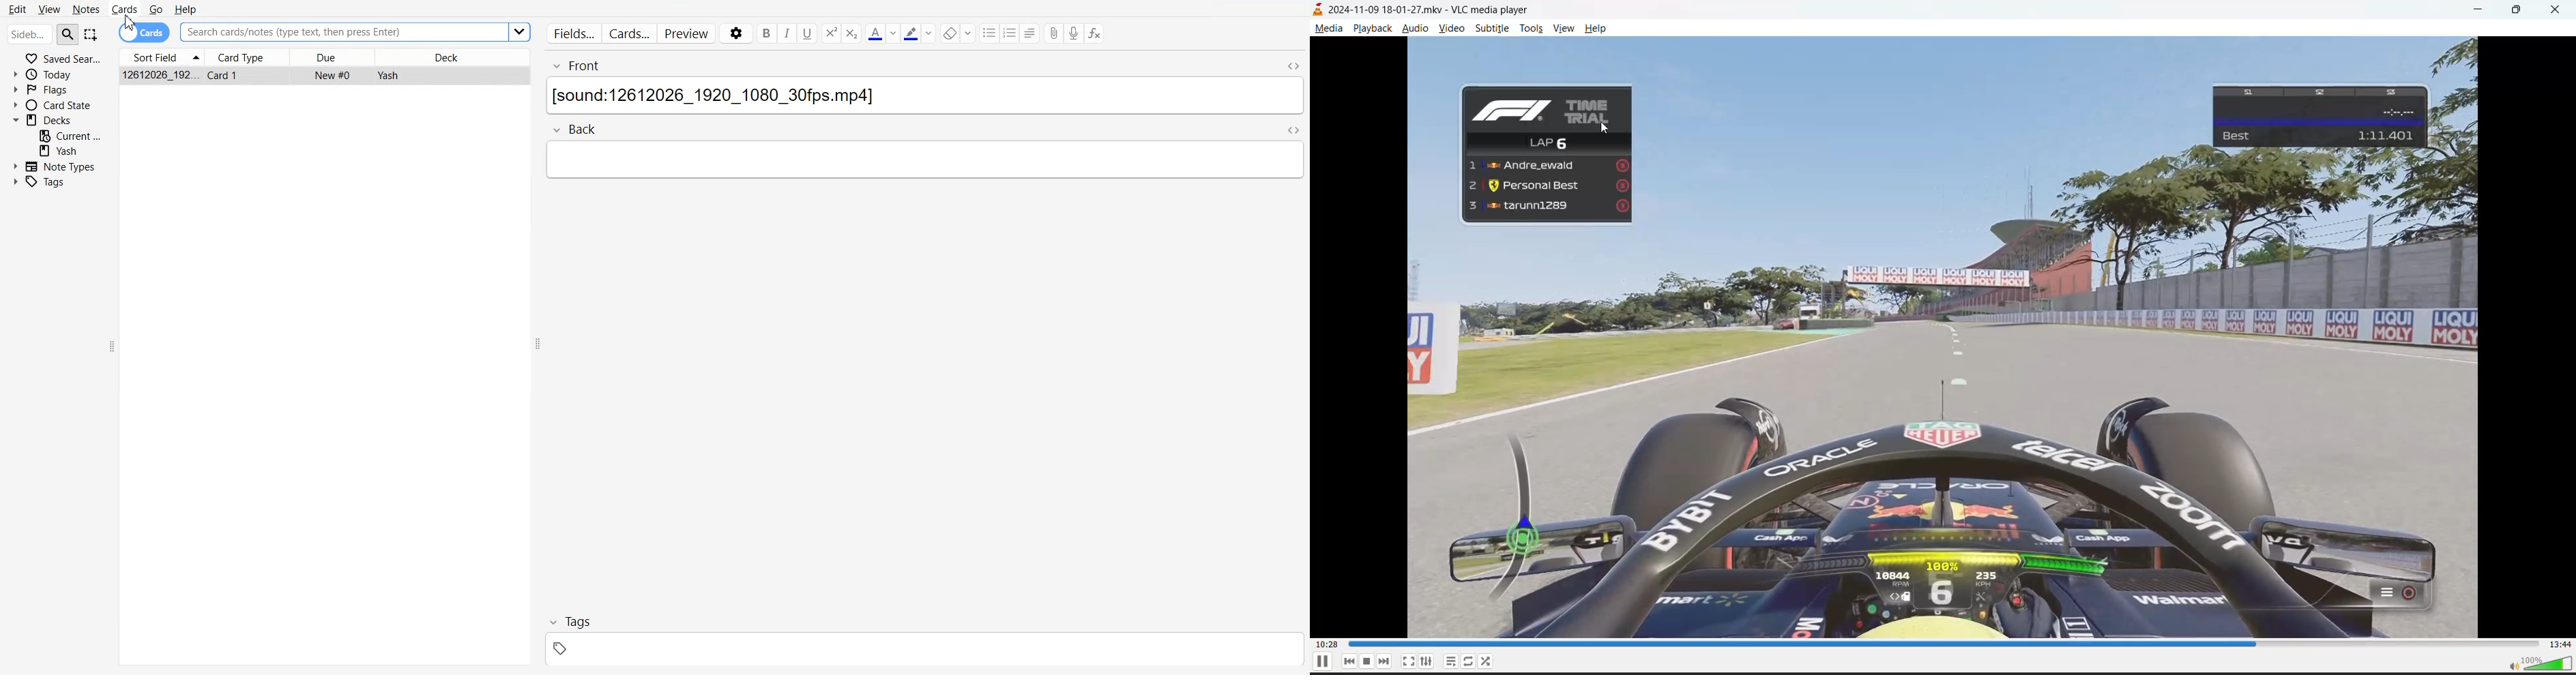 Image resolution: width=2576 pixels, height=700 pixels. What do you see at coordinates (2458, 157) in the screenshot?
I see `preview` at bounding box center [2458, 157].